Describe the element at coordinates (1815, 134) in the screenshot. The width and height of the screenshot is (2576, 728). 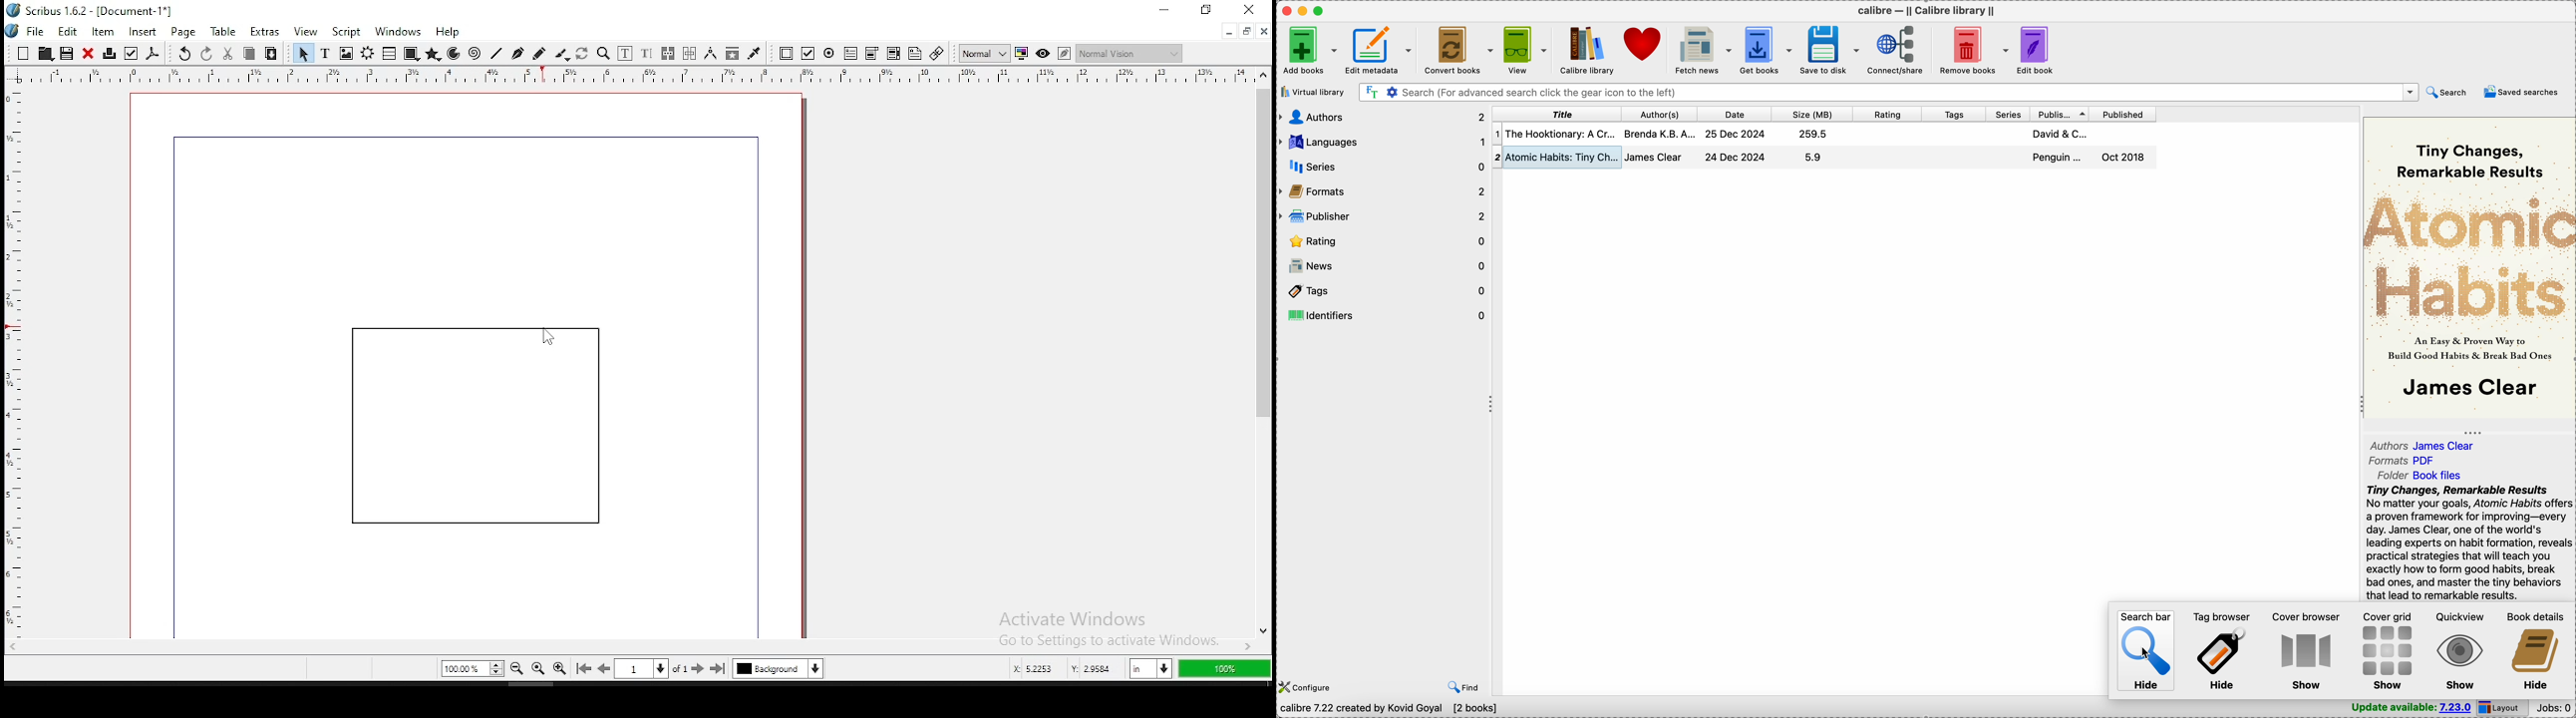
I see `259.5` at that location.